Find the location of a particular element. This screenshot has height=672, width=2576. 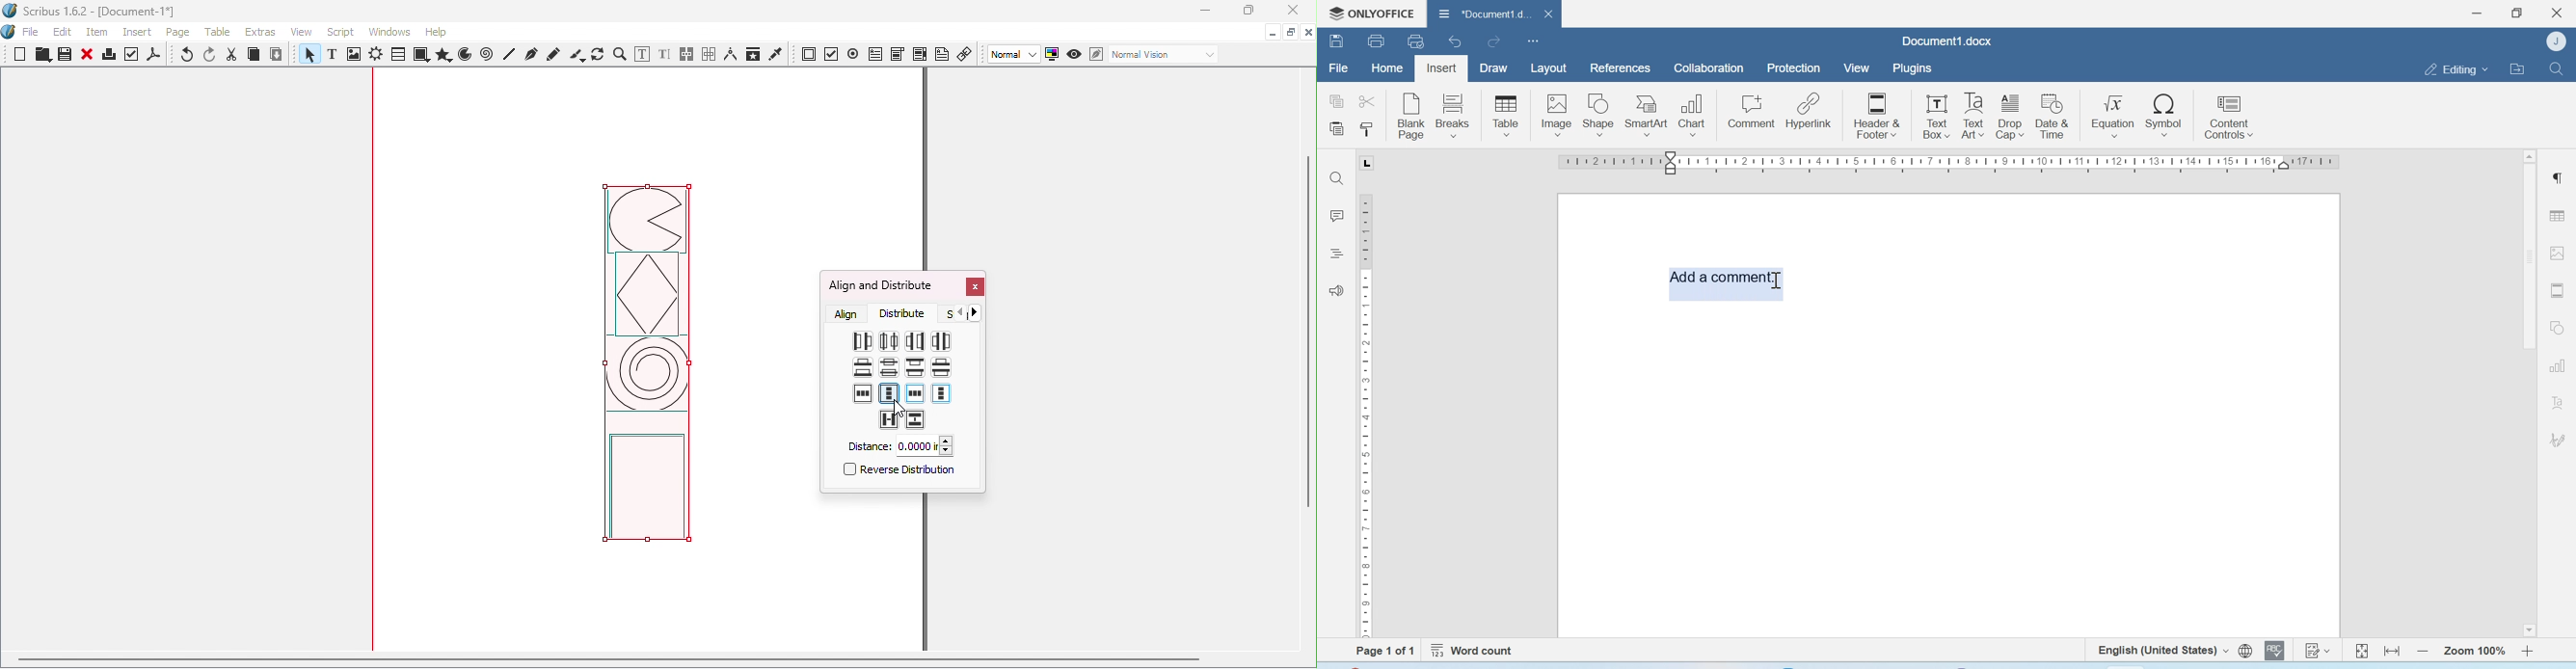

Minimize is located at coordinates (1271, 31).